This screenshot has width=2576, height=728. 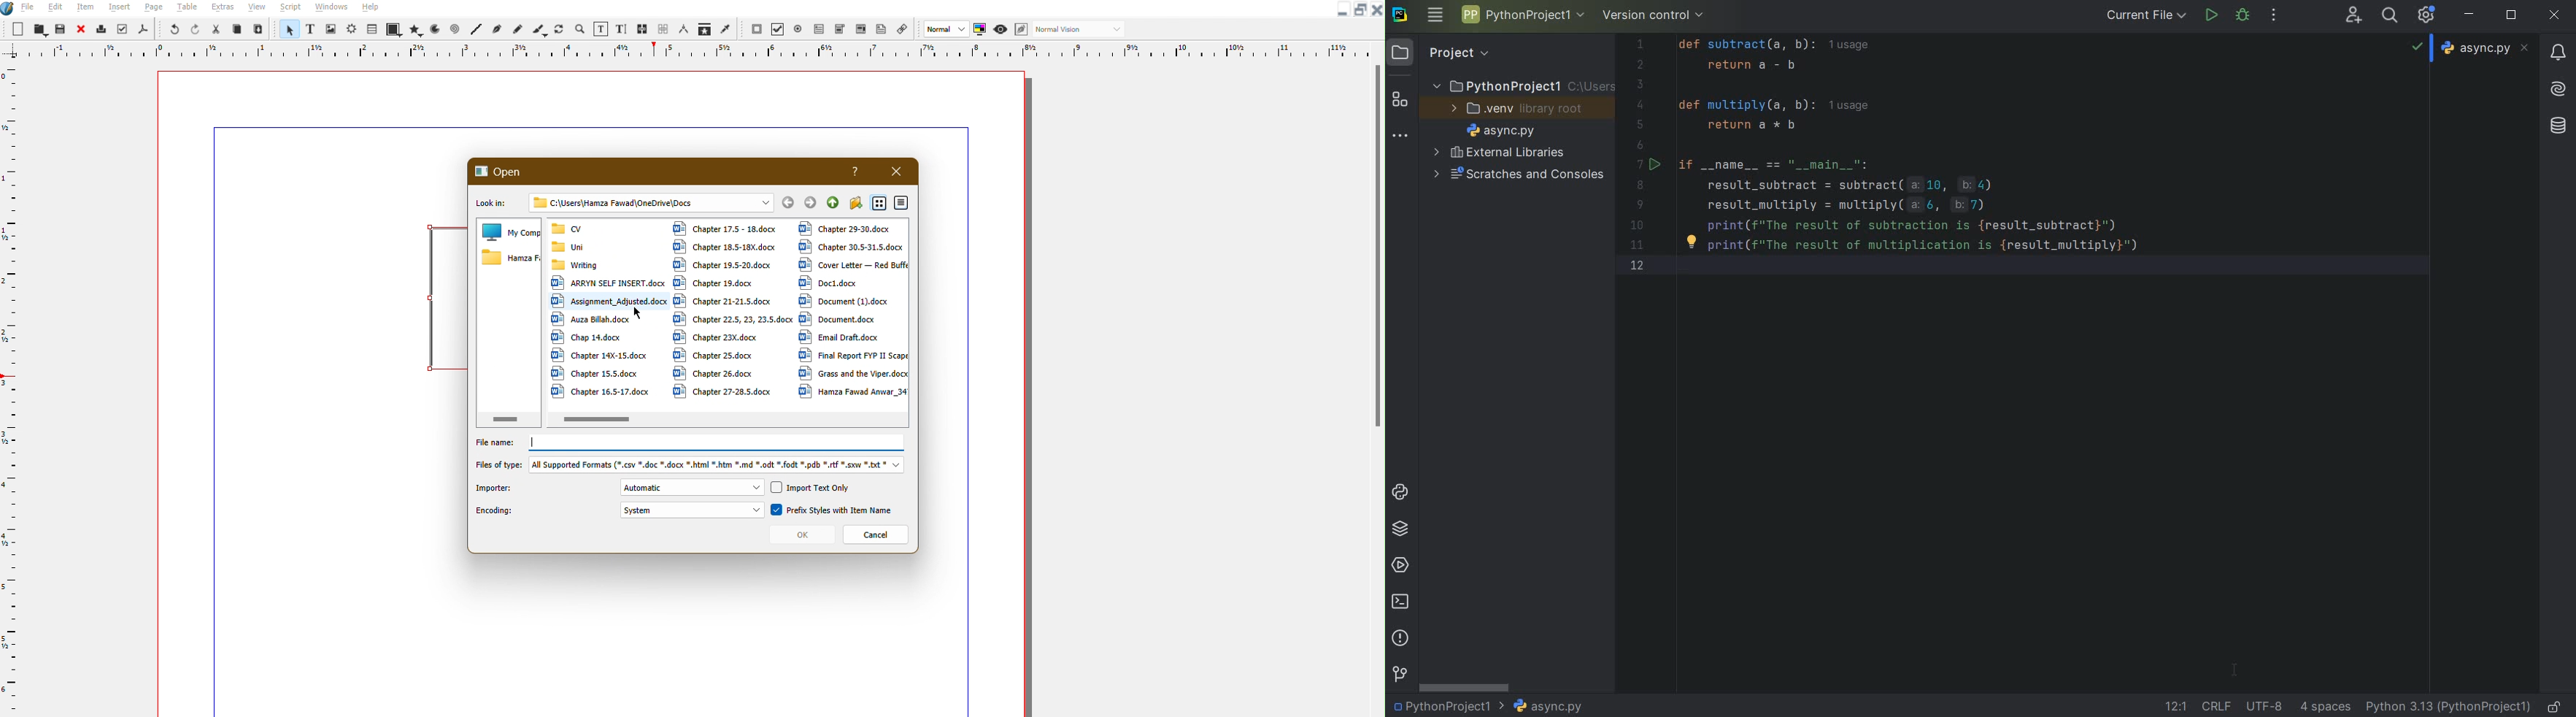 What do you see at coordinates (1400, 672) in the screenshot?
I see `version control` at bounding box center [1400, 672].